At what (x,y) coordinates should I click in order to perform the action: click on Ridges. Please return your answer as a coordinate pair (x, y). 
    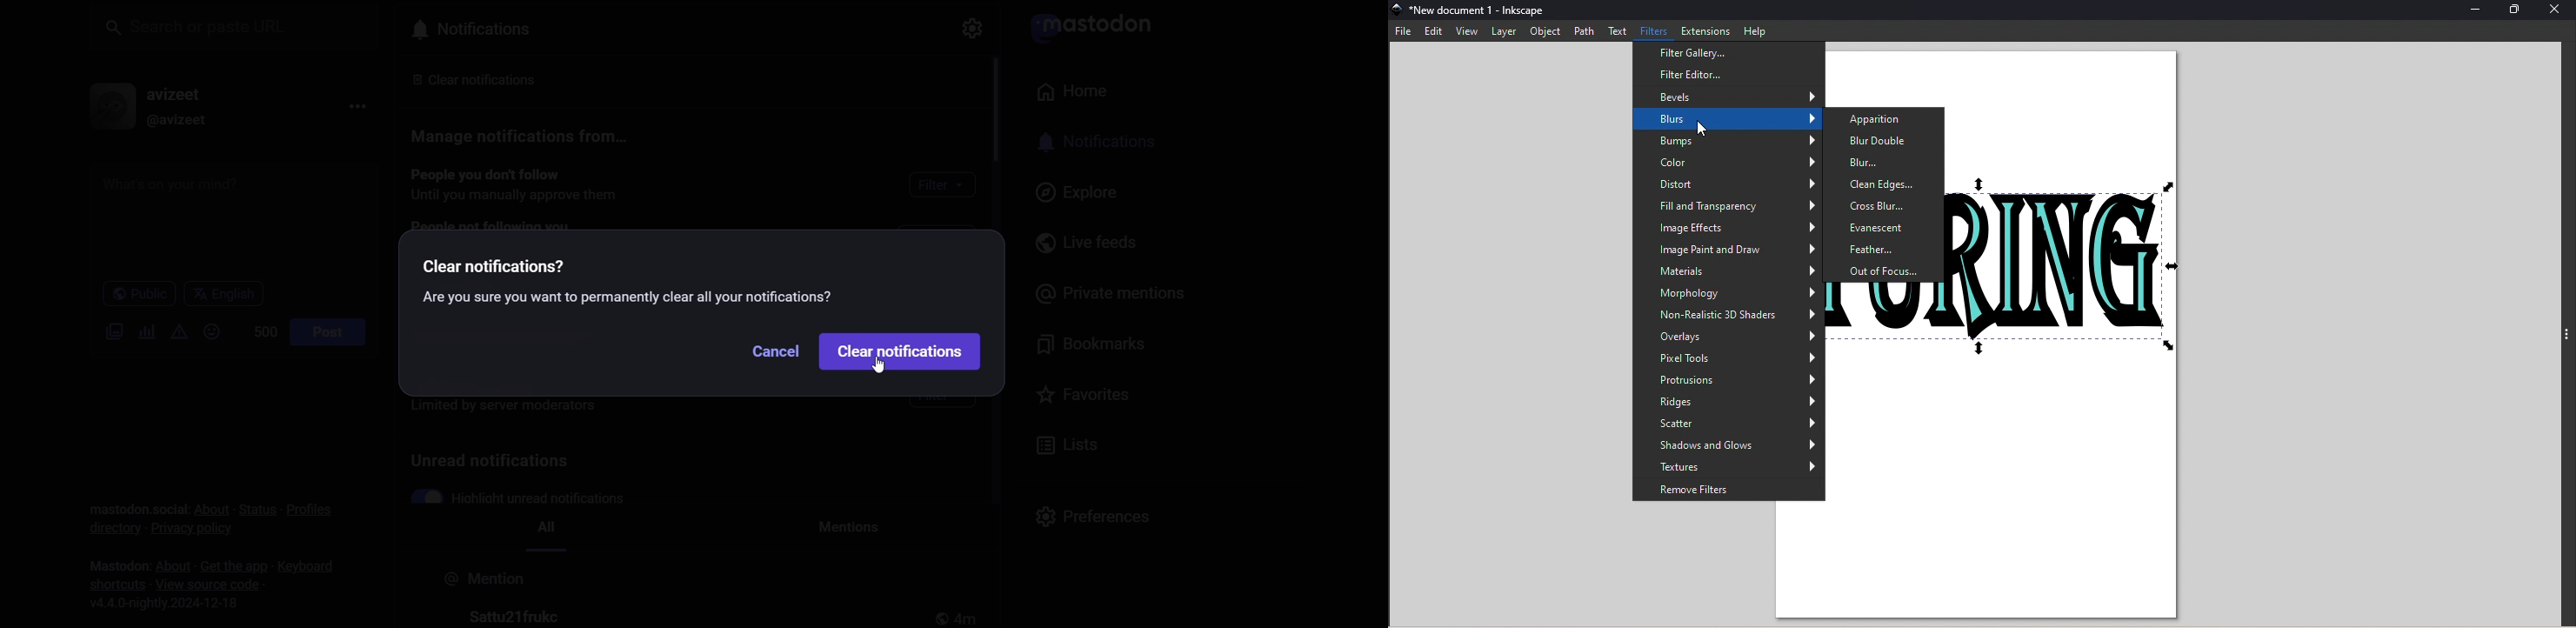
    Looking at the image, I should click on (1727, 399).